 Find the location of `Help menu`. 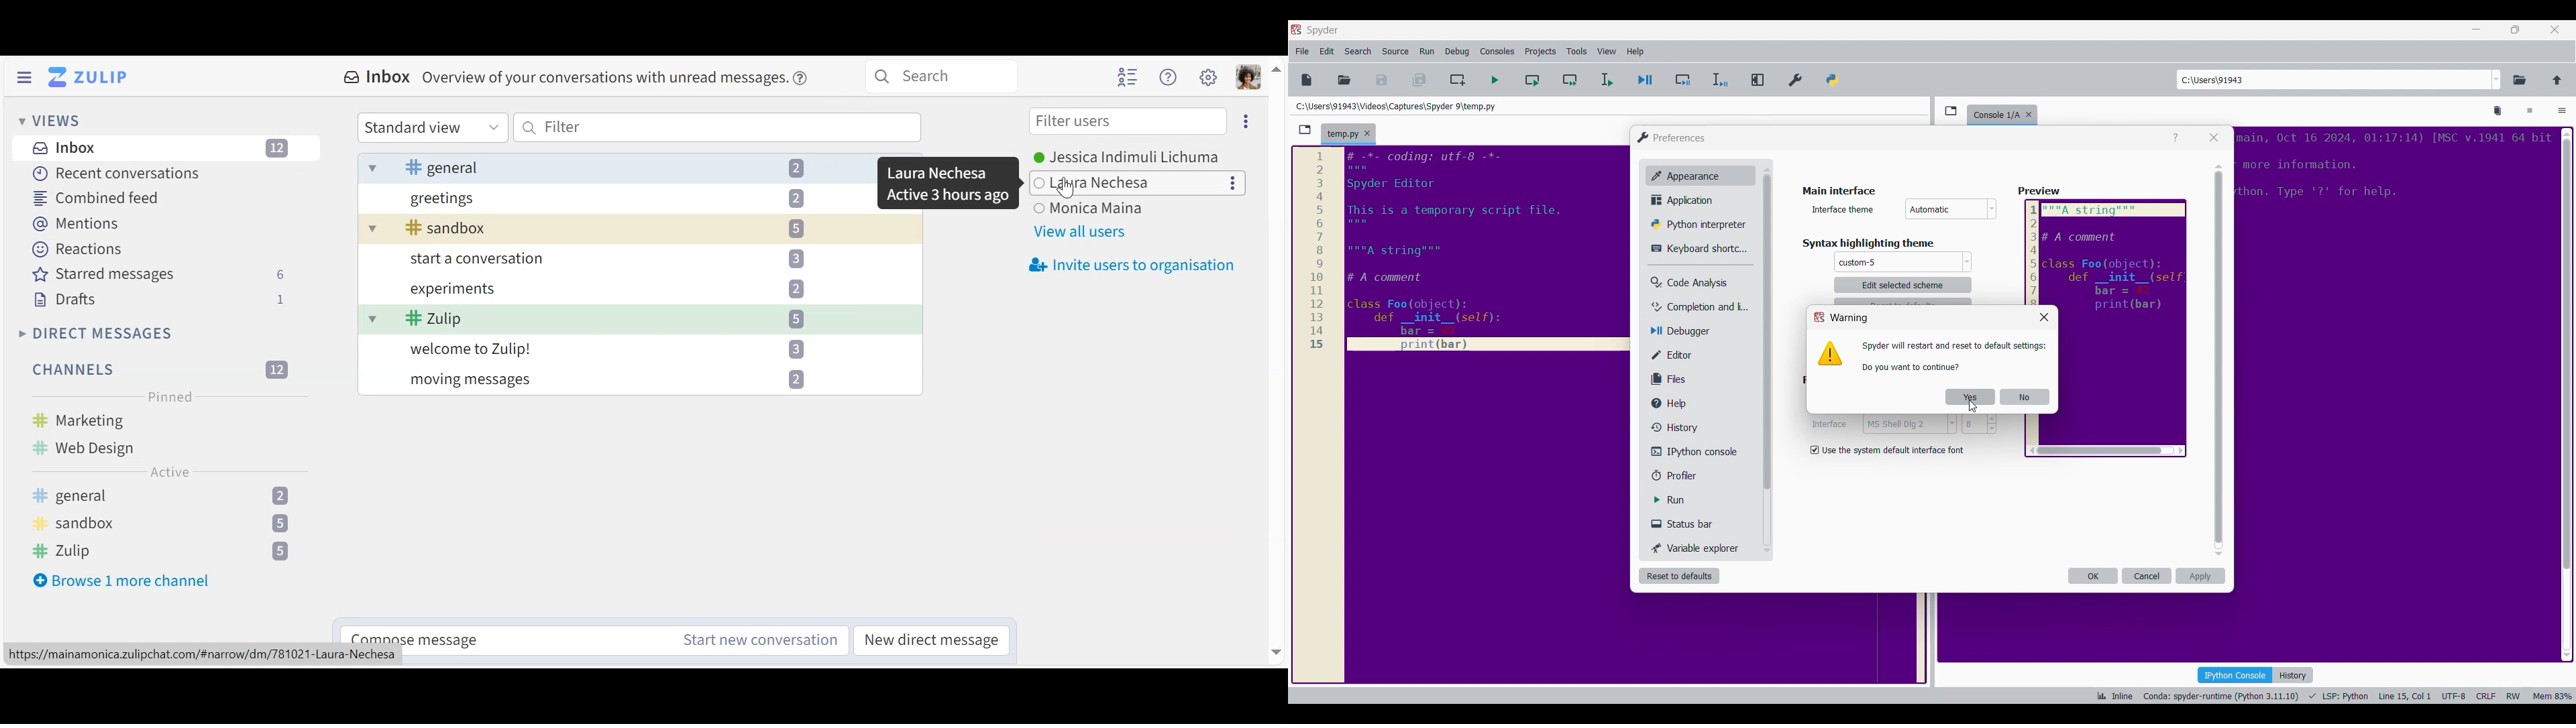

Help menu is located at coordinates (1635, 52).